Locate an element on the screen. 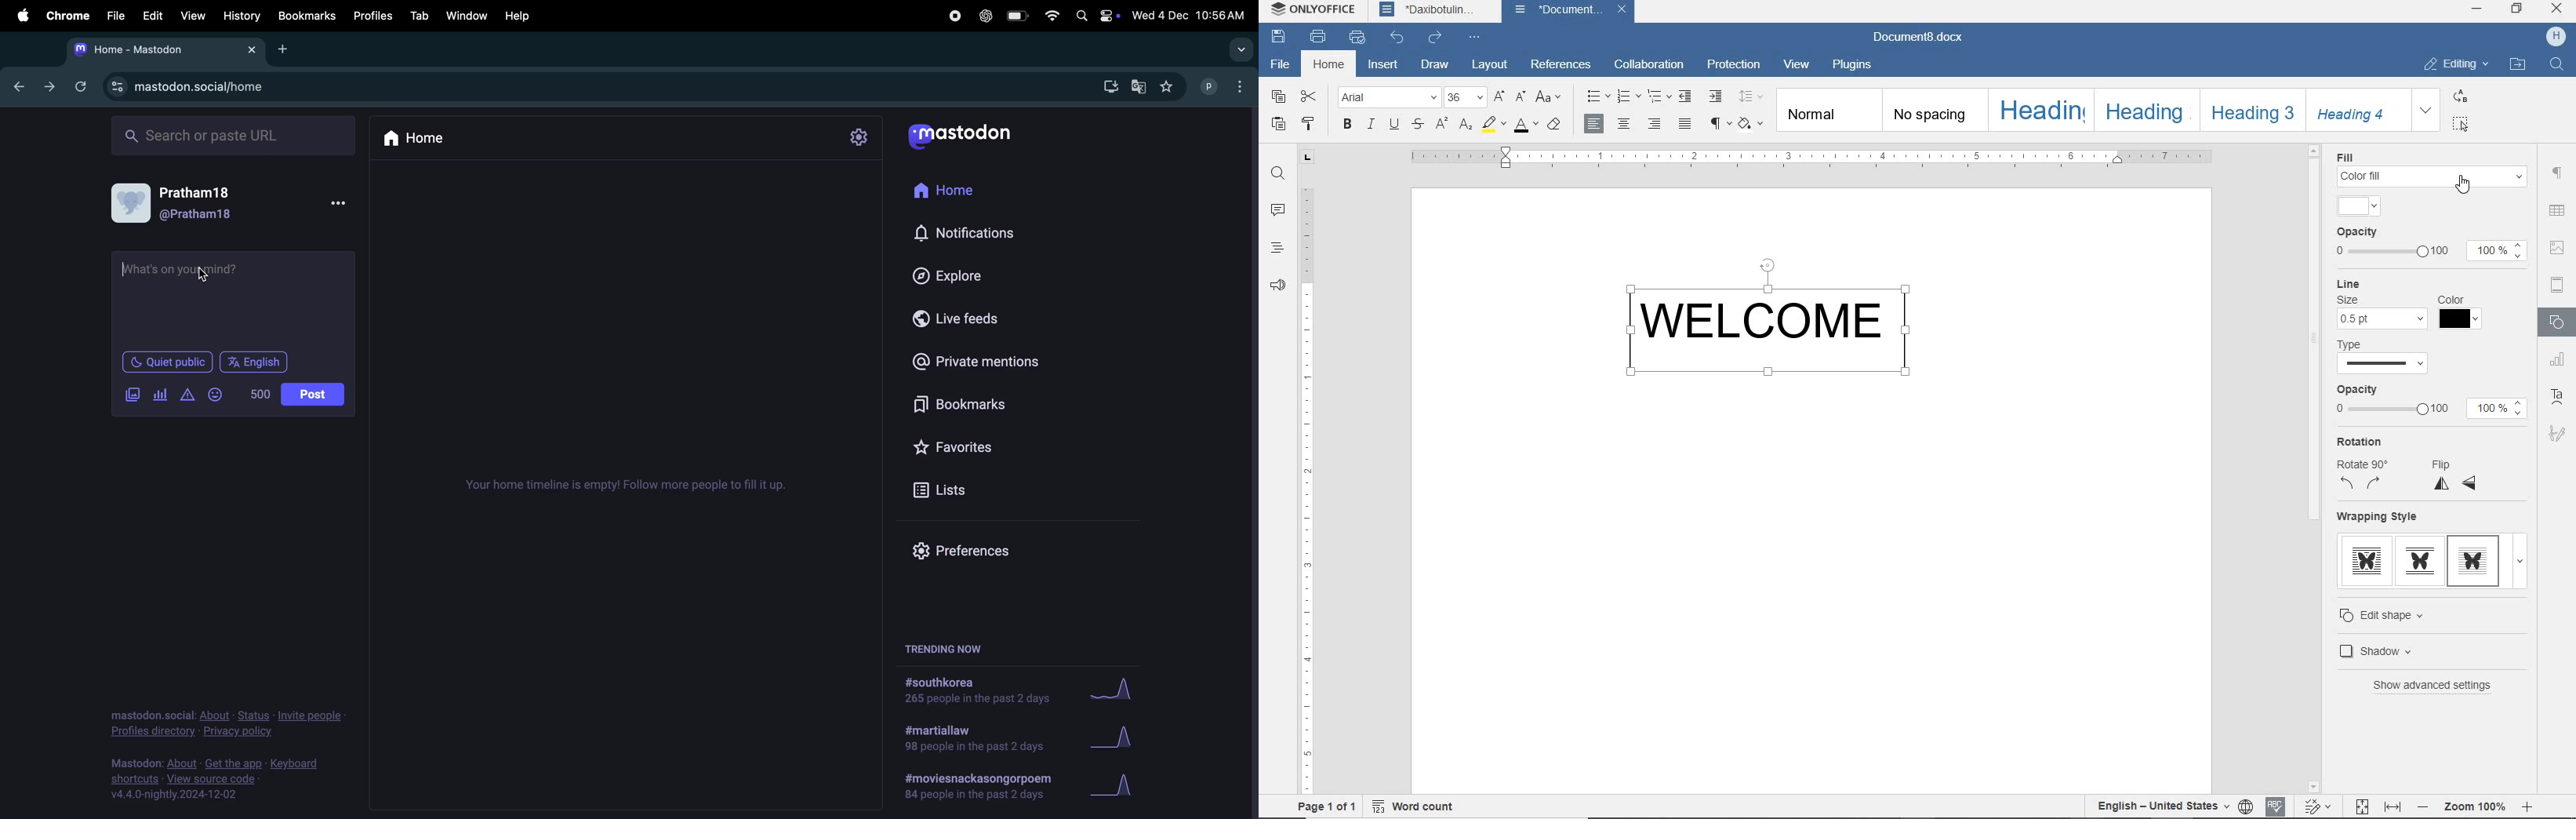 The image size is (2576, 840). REDO is located at coordinates (1436, 37).